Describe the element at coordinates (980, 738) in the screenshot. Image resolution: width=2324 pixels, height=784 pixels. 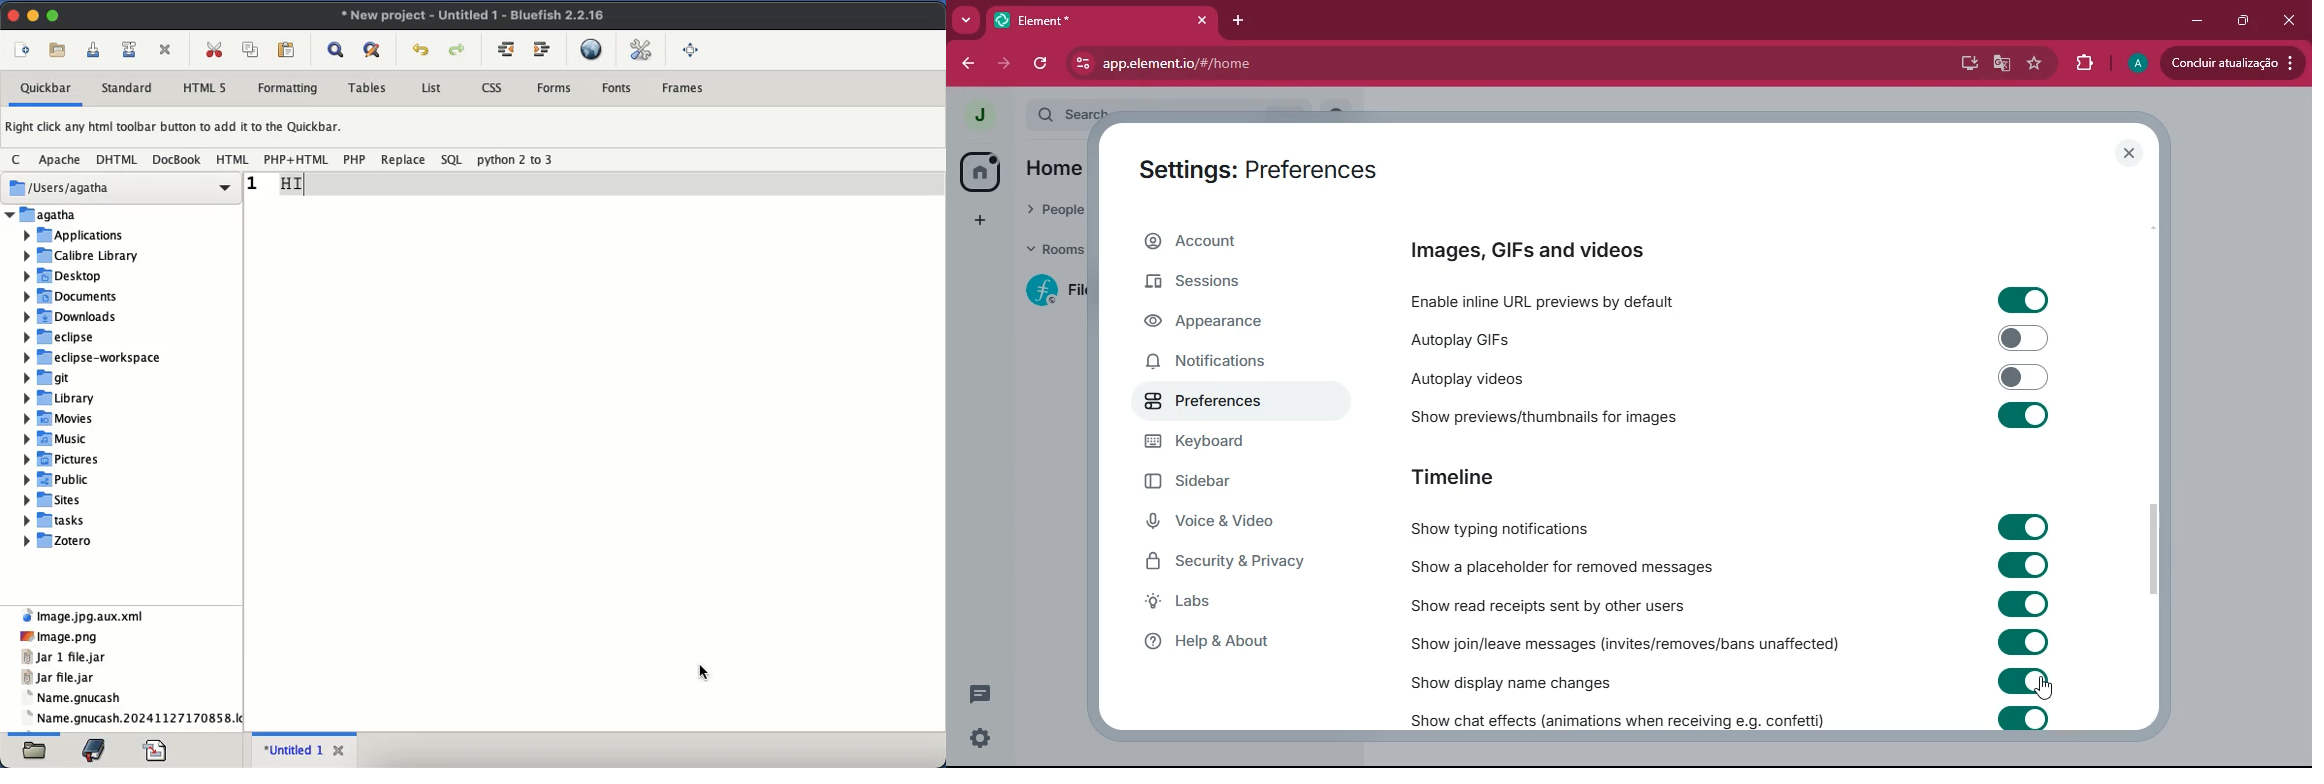
I see `quick settings` at that location.